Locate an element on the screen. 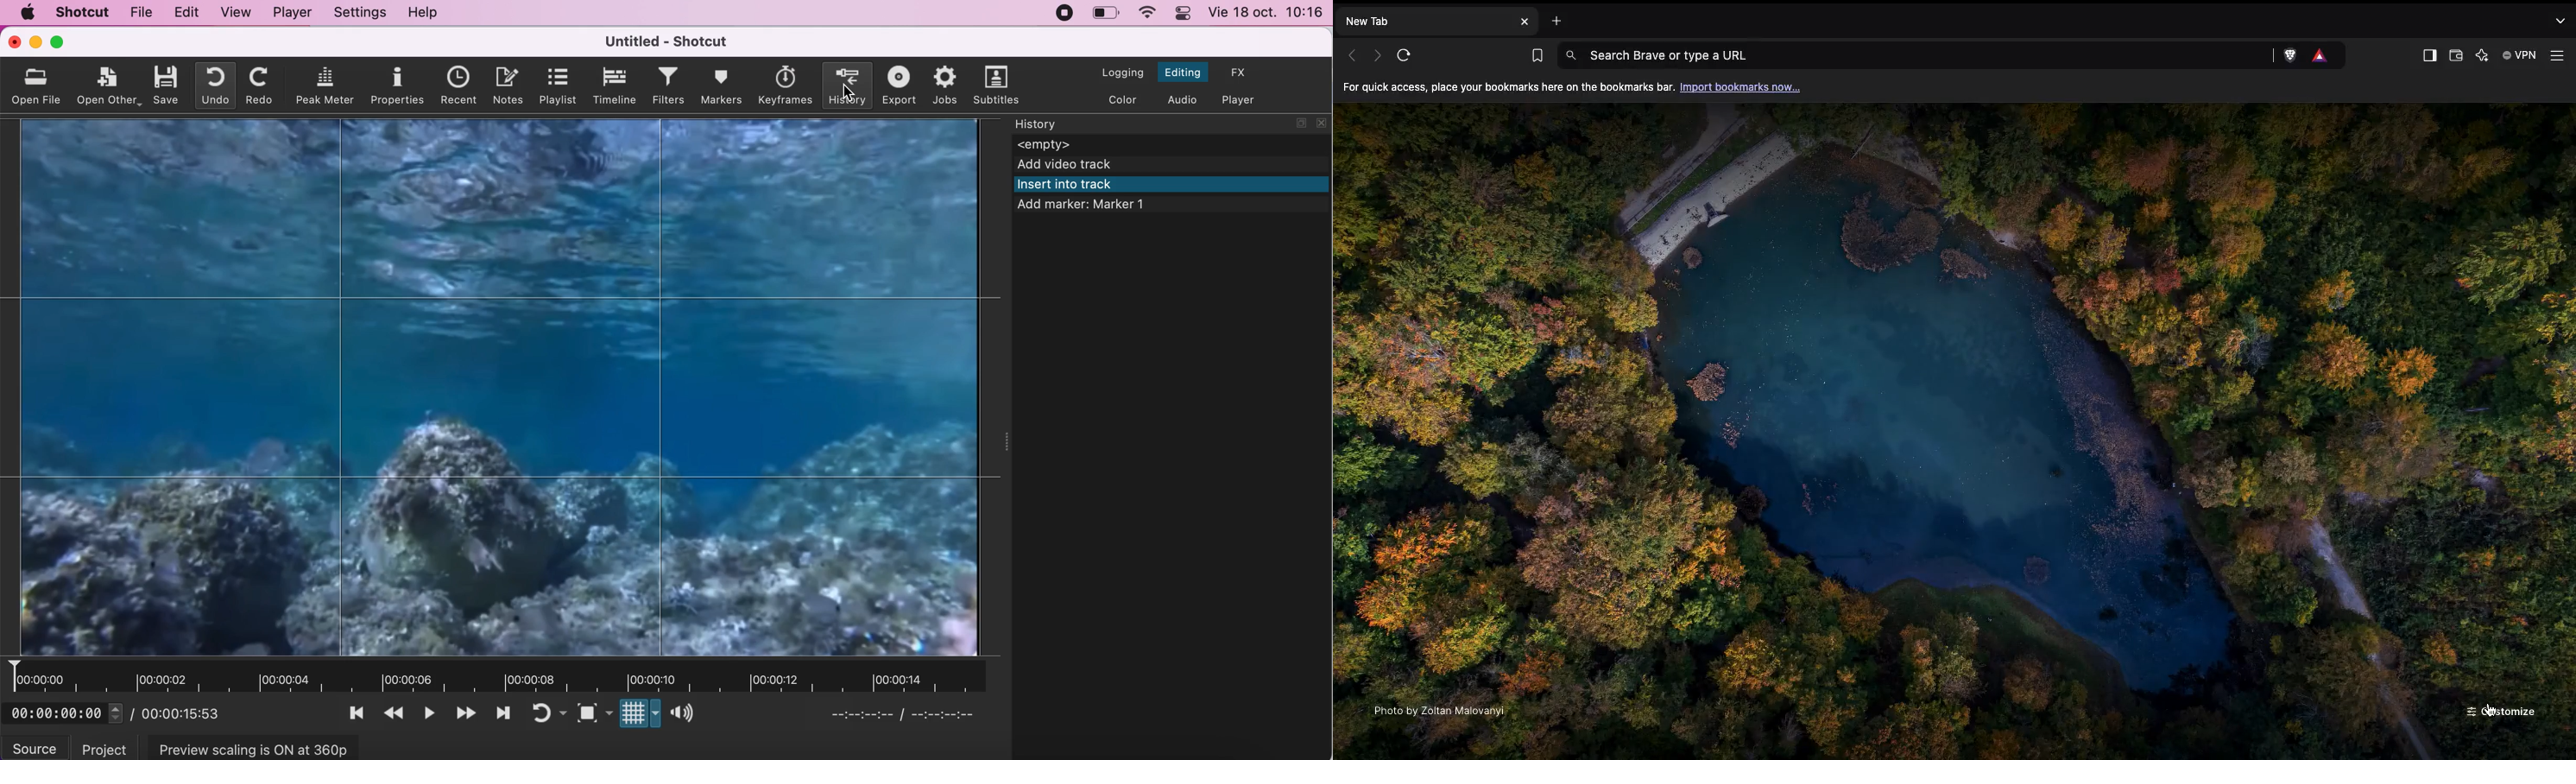 This screenshot has height=784, width=2576. history is located at coordinates (846, 84).